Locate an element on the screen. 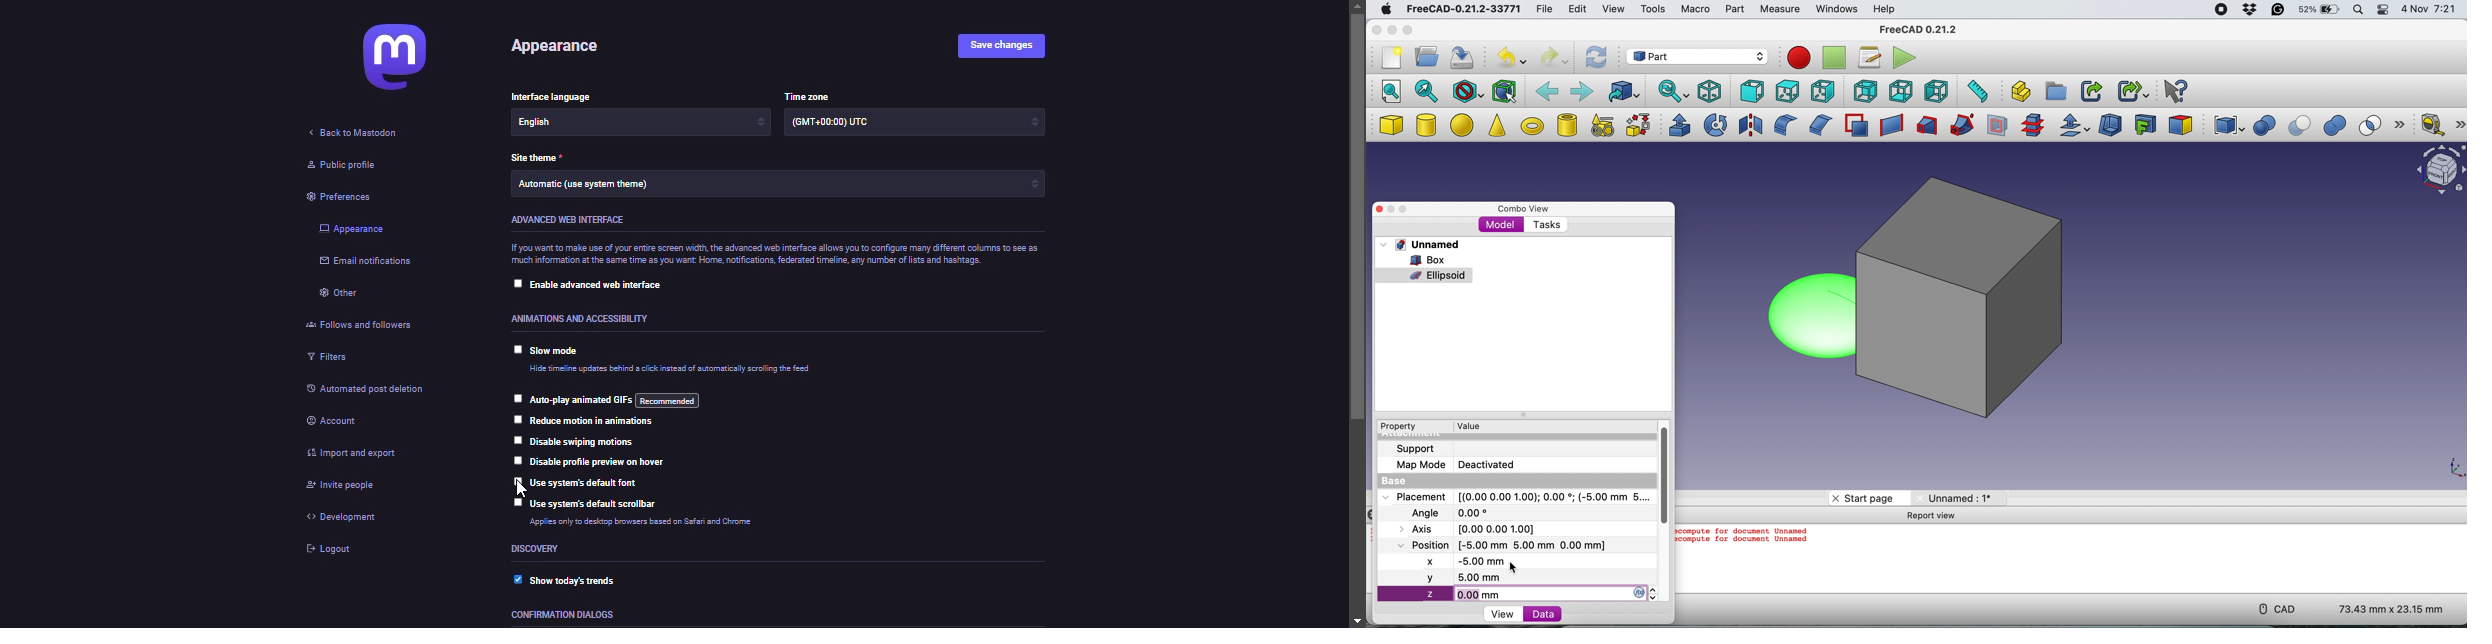 This screenshot has height=644, width=2492. box is located at coordinates (1970, 301).